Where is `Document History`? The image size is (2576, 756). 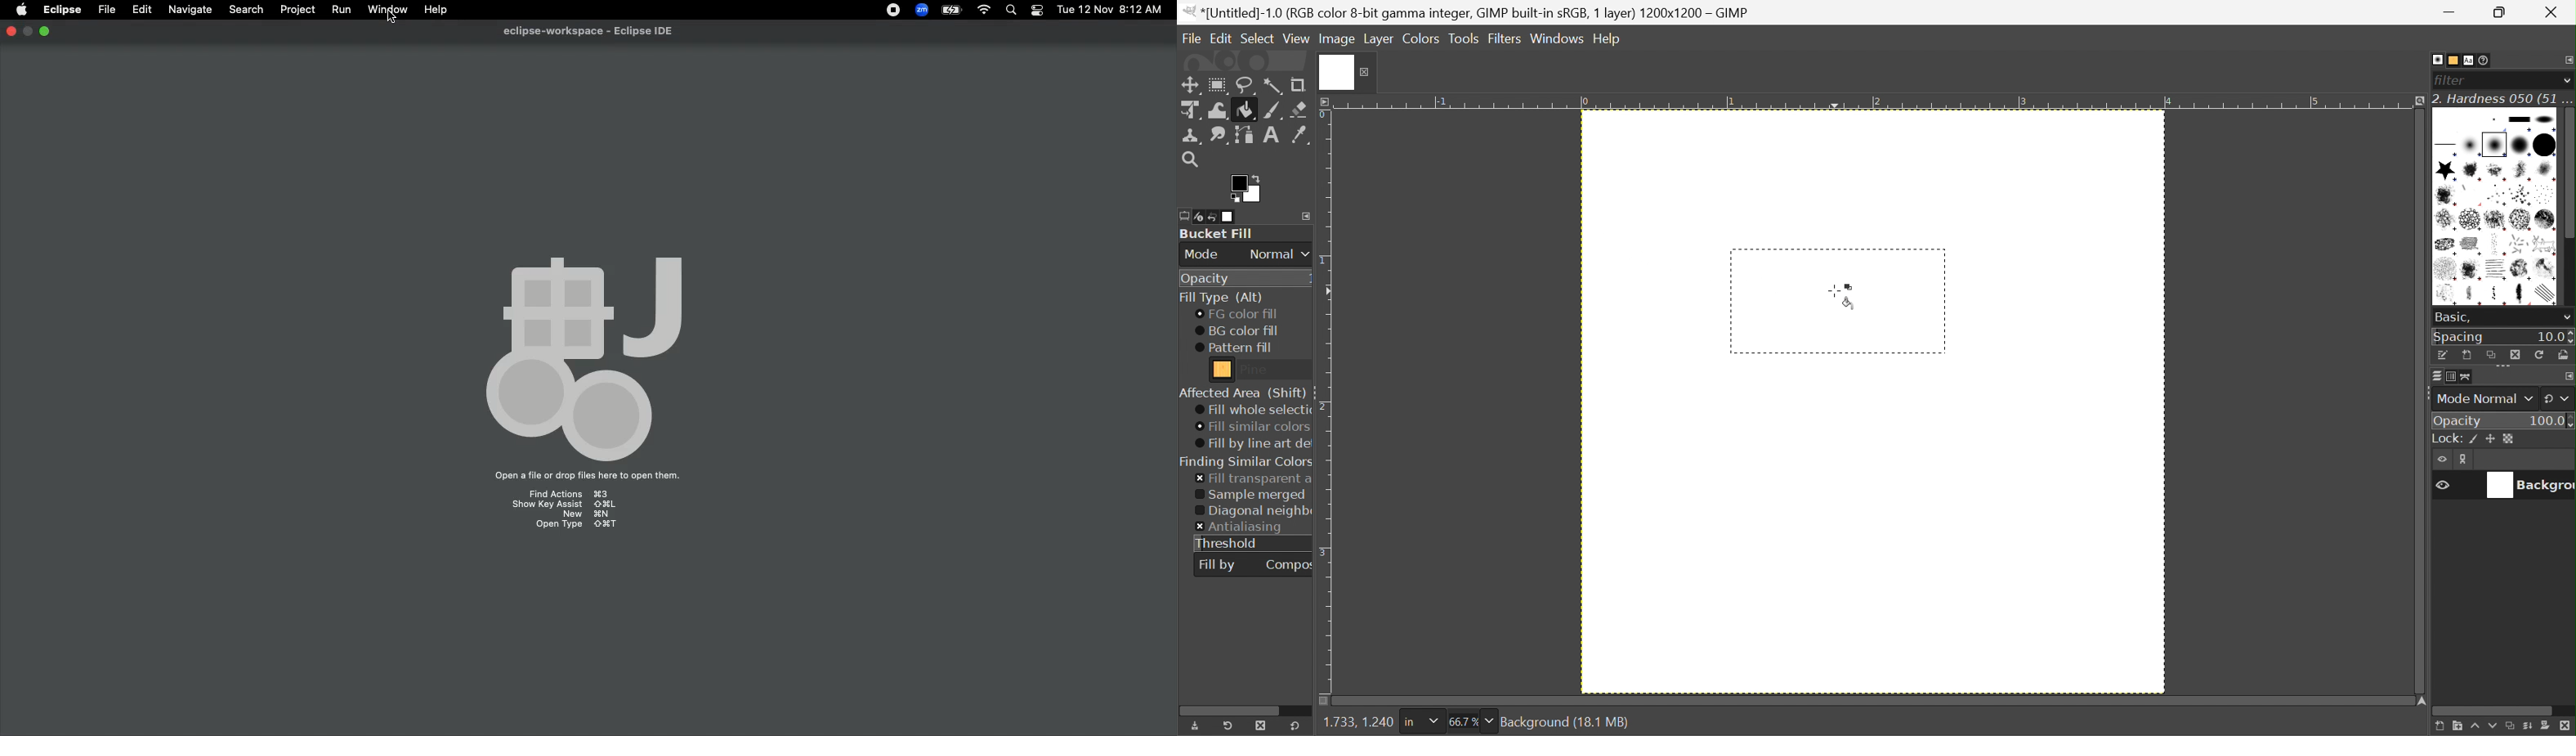
Document History is located at coordinates (2485, 60).